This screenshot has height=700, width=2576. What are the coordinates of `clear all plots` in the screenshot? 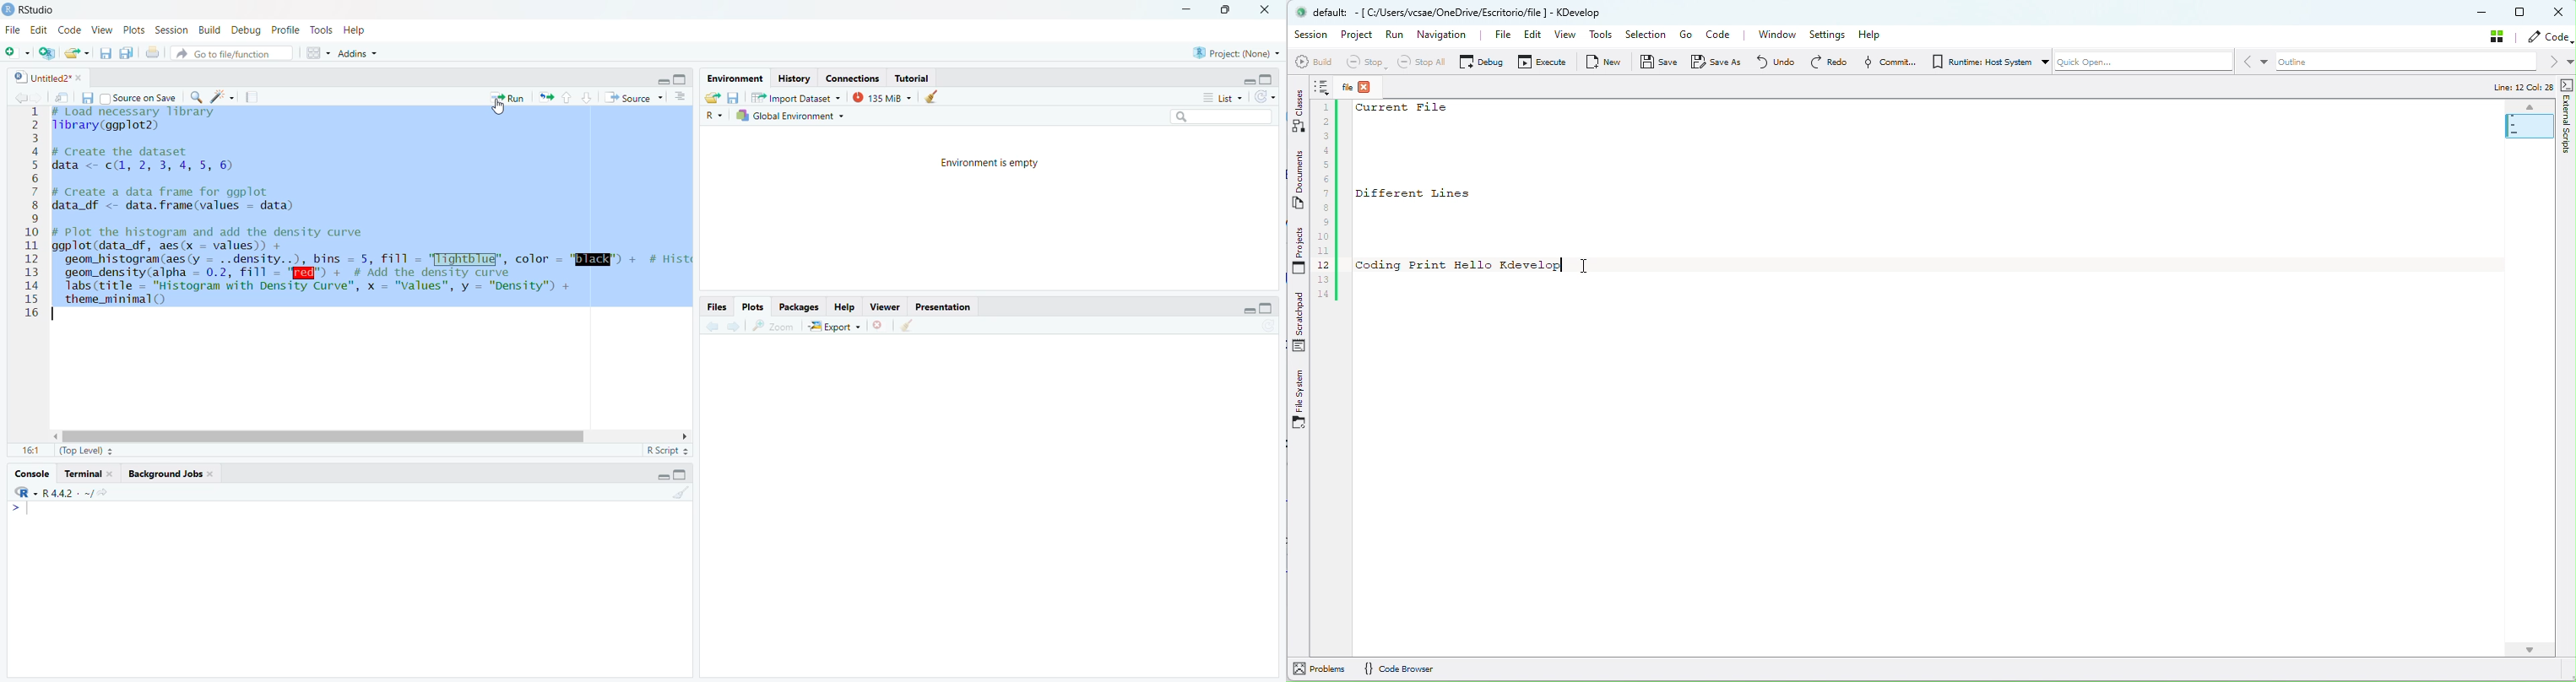 It's located at (908, 326).